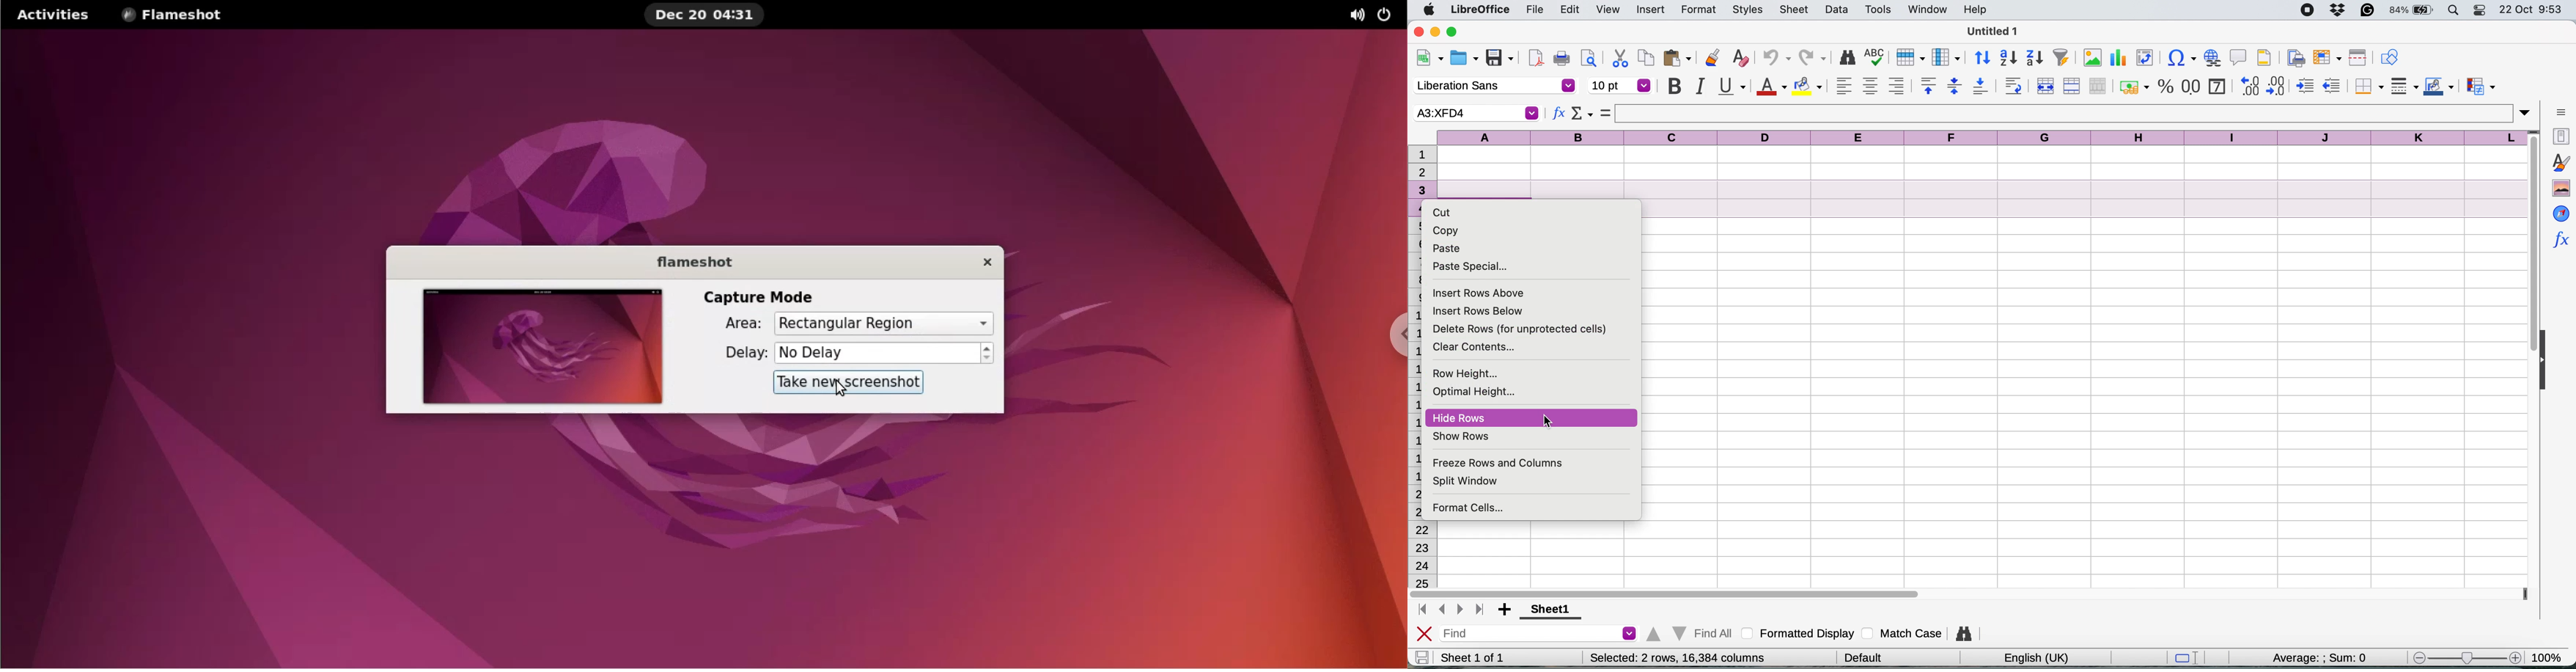  What do you see at coordinates (2098, 87) in the screenshot?
I see `unmerge` at bounding box center [2098, 87].